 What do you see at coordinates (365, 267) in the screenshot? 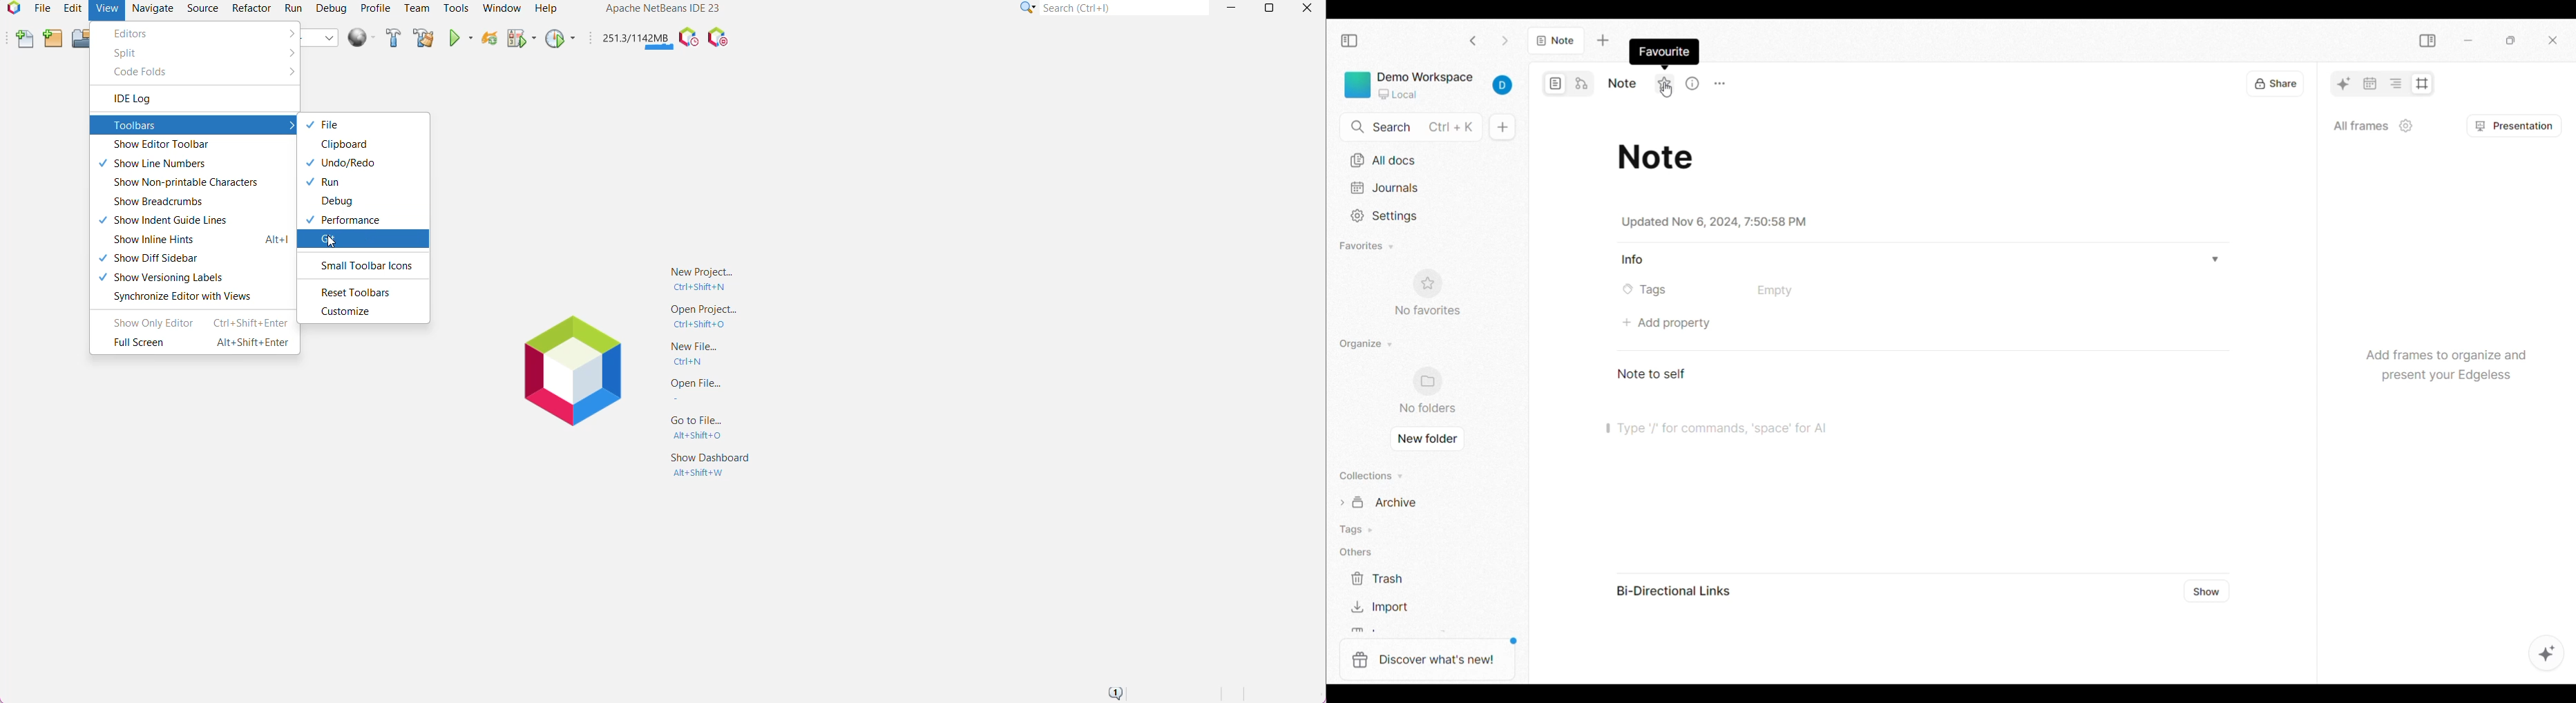
I see `Small Toolbar Icons` at bounding box center [365, 267].